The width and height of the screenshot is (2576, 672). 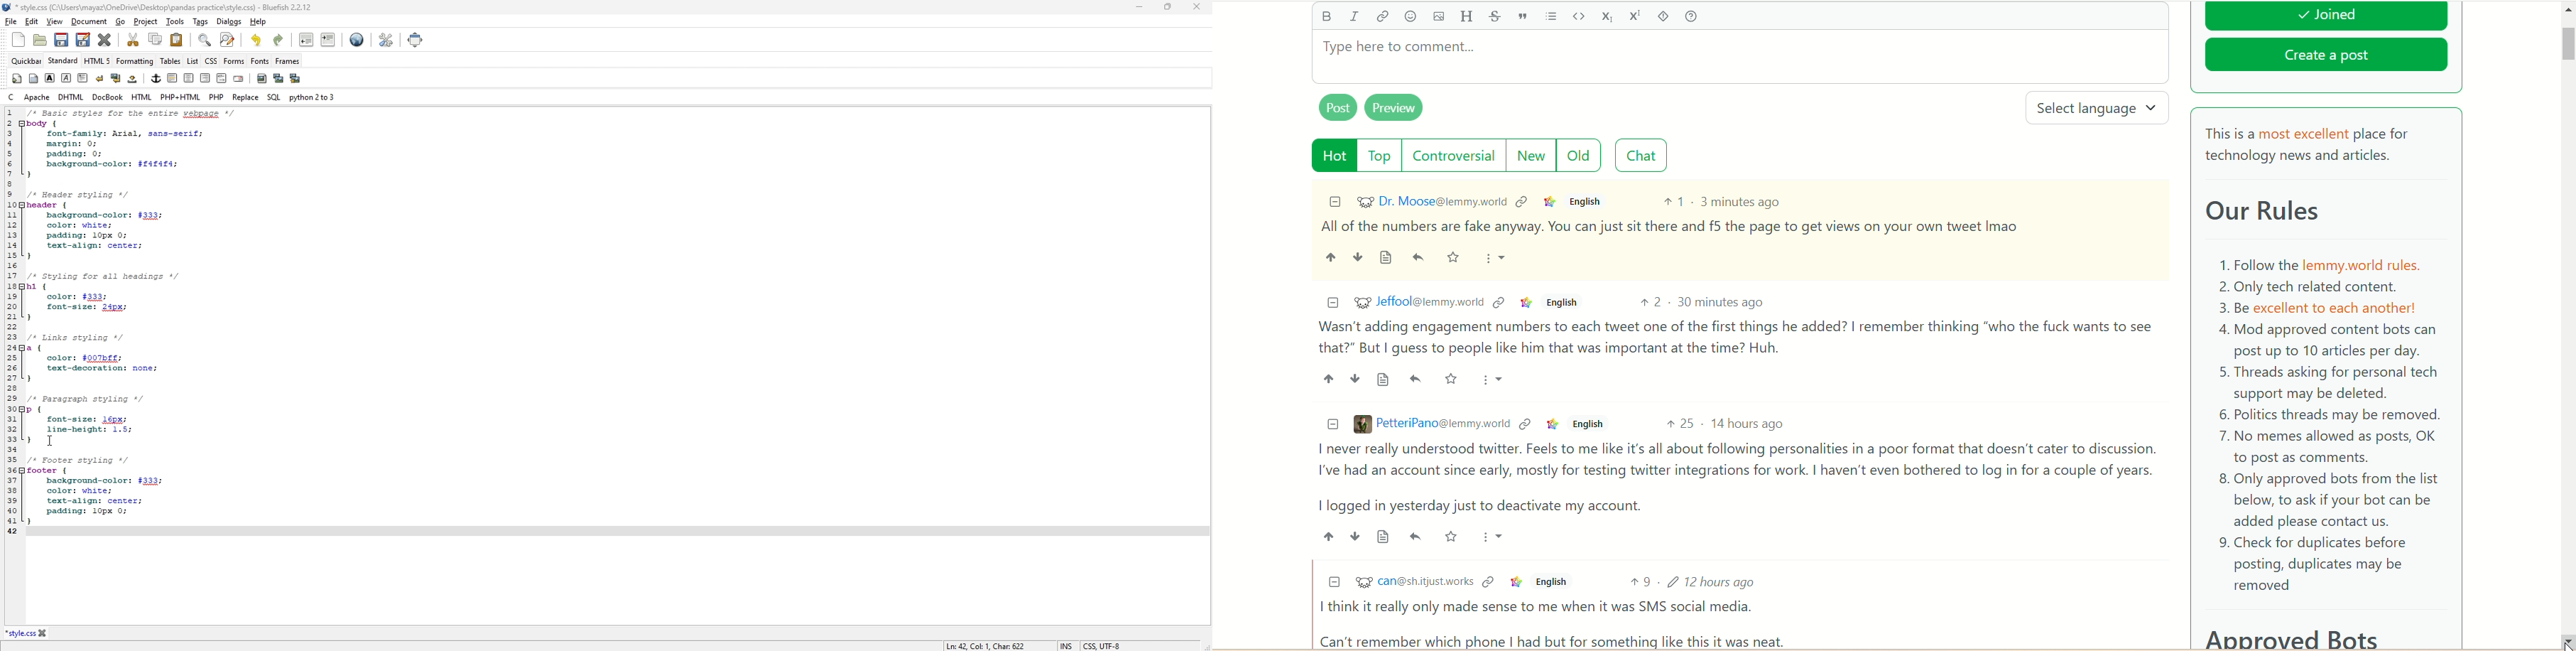 I want to click on header, so click(x=1467, y=17).